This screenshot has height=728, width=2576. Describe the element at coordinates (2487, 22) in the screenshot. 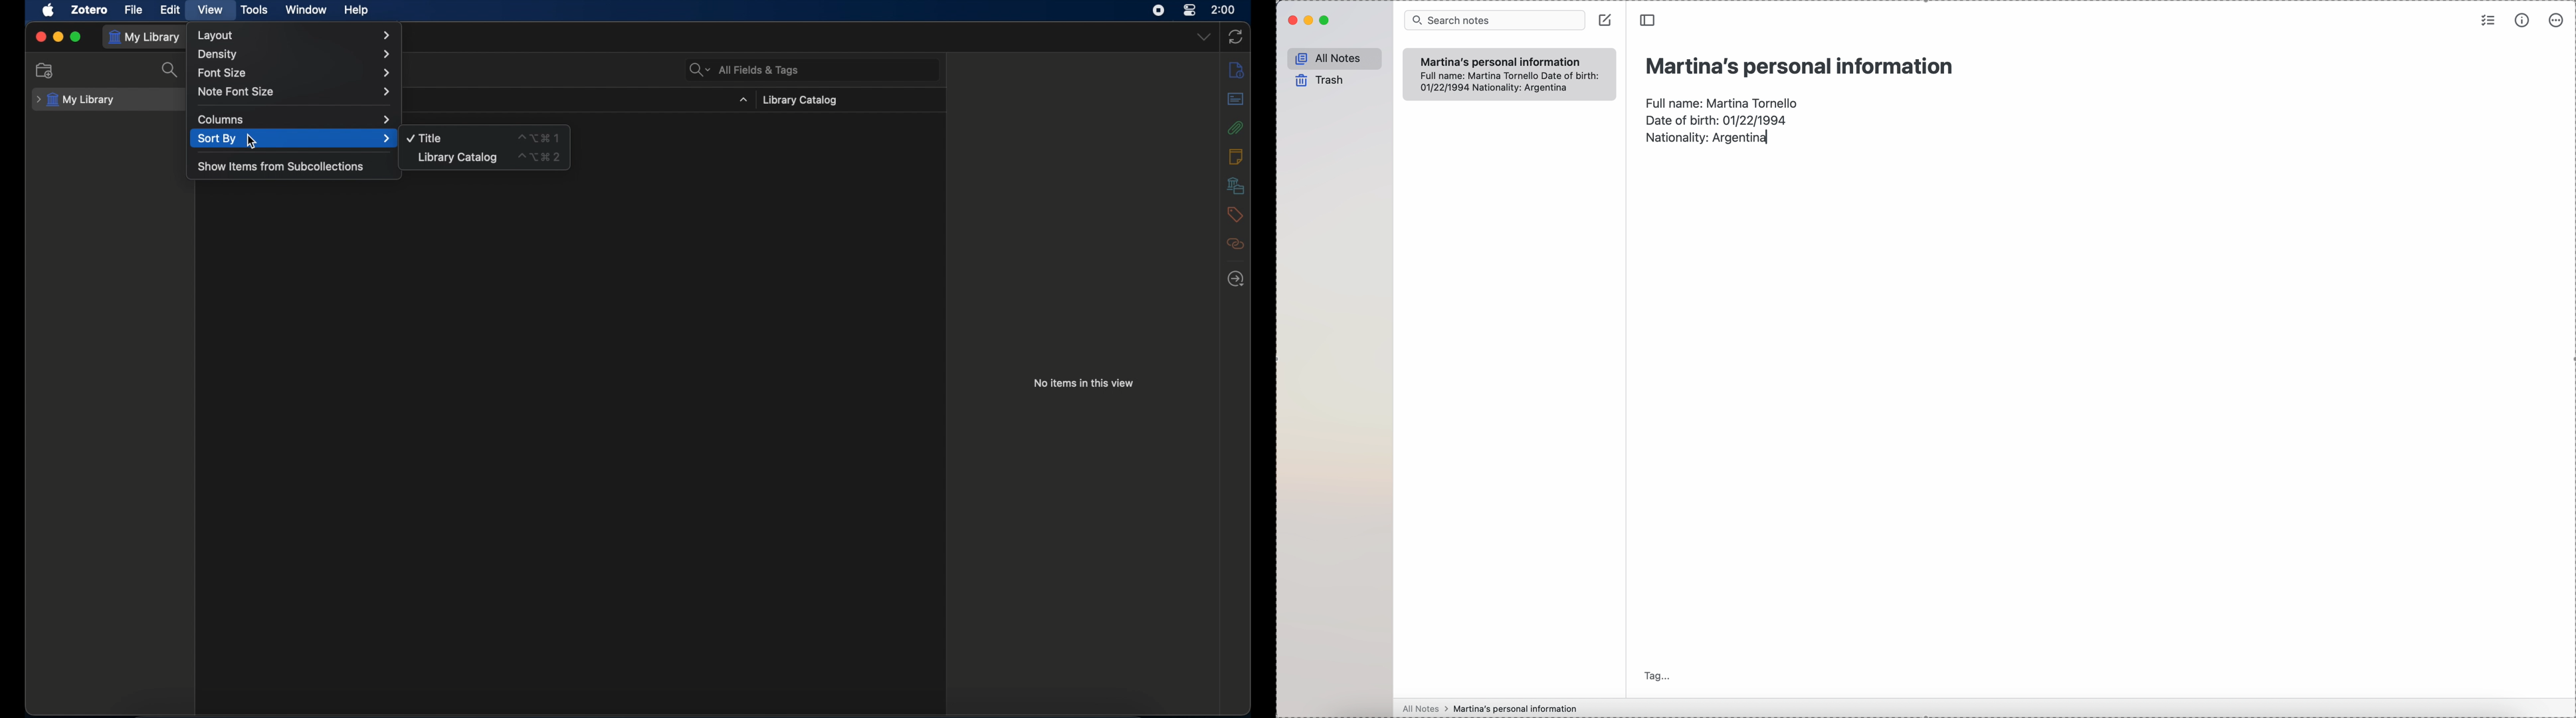

I see `check list` at that location.